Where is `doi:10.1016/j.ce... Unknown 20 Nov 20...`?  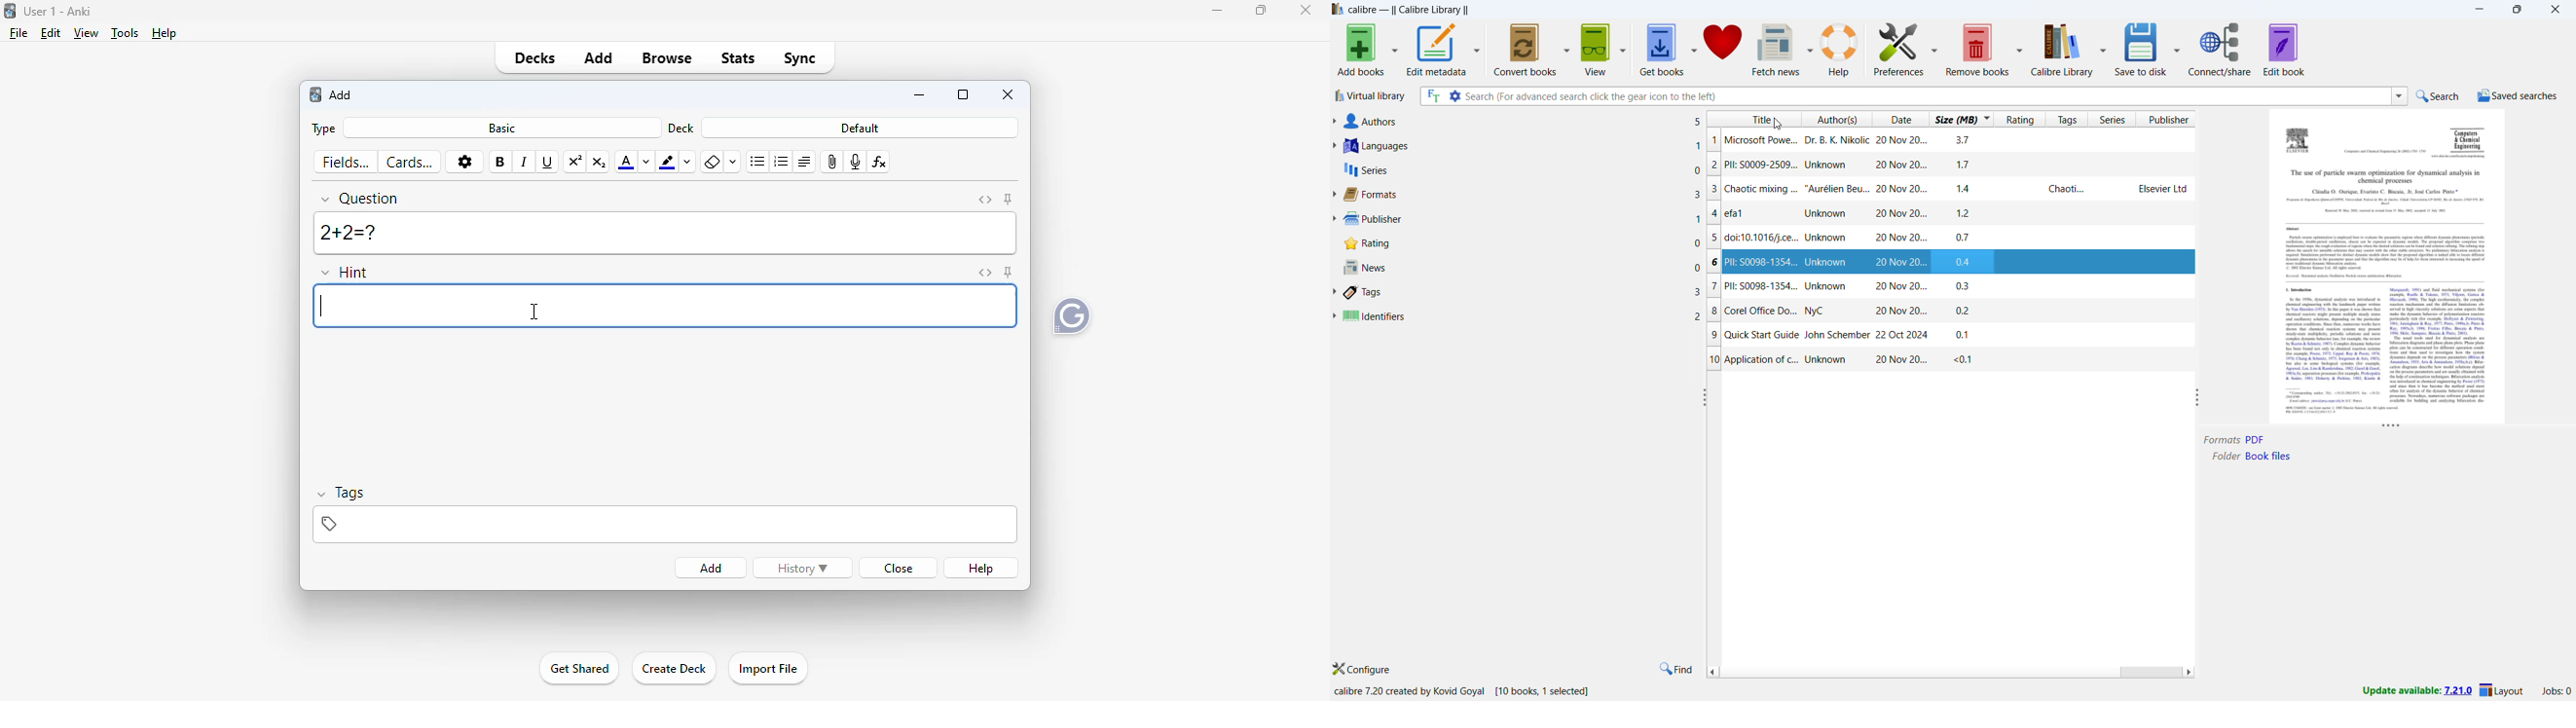
doi:10.1016/j.ce... Unknown 20 Nov 20... is located at coordinates (1828, 238).